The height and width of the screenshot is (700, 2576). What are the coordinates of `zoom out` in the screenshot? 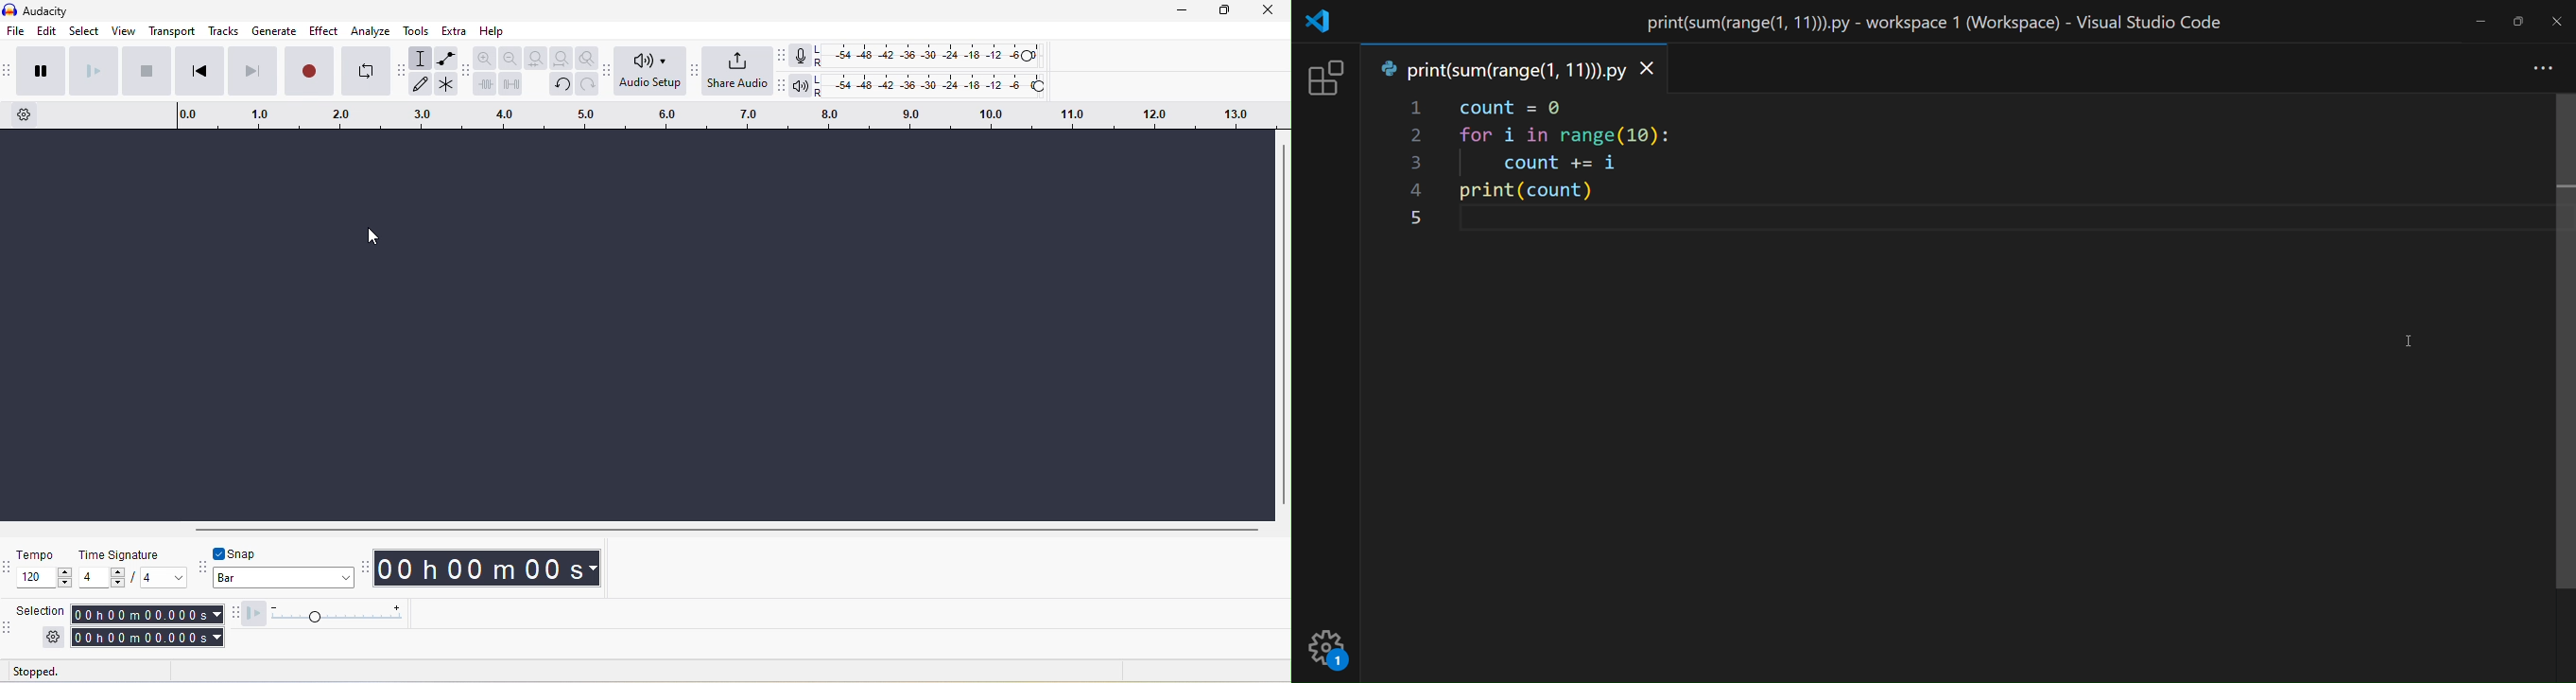 It's located at (509, 59).